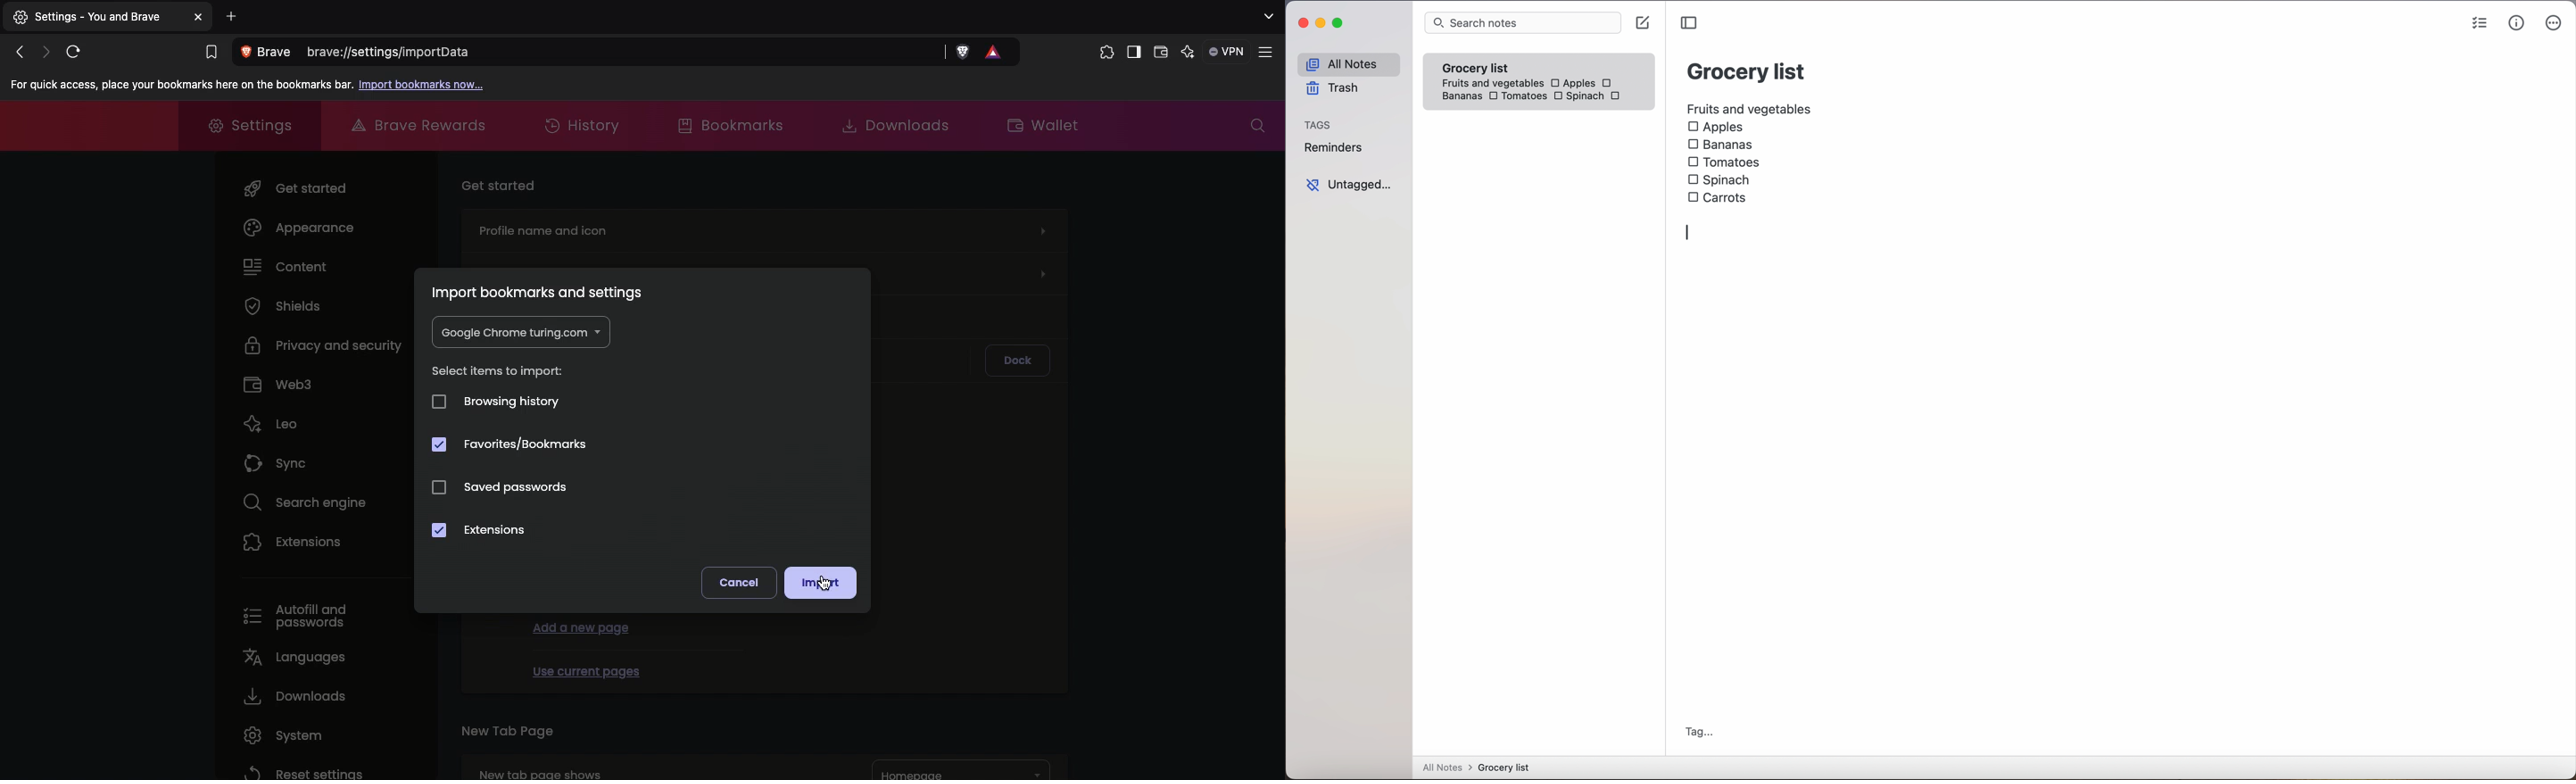  Describe the element at coordinates (500, 371) in the screenshot. I see `Select items to impact` at that location.